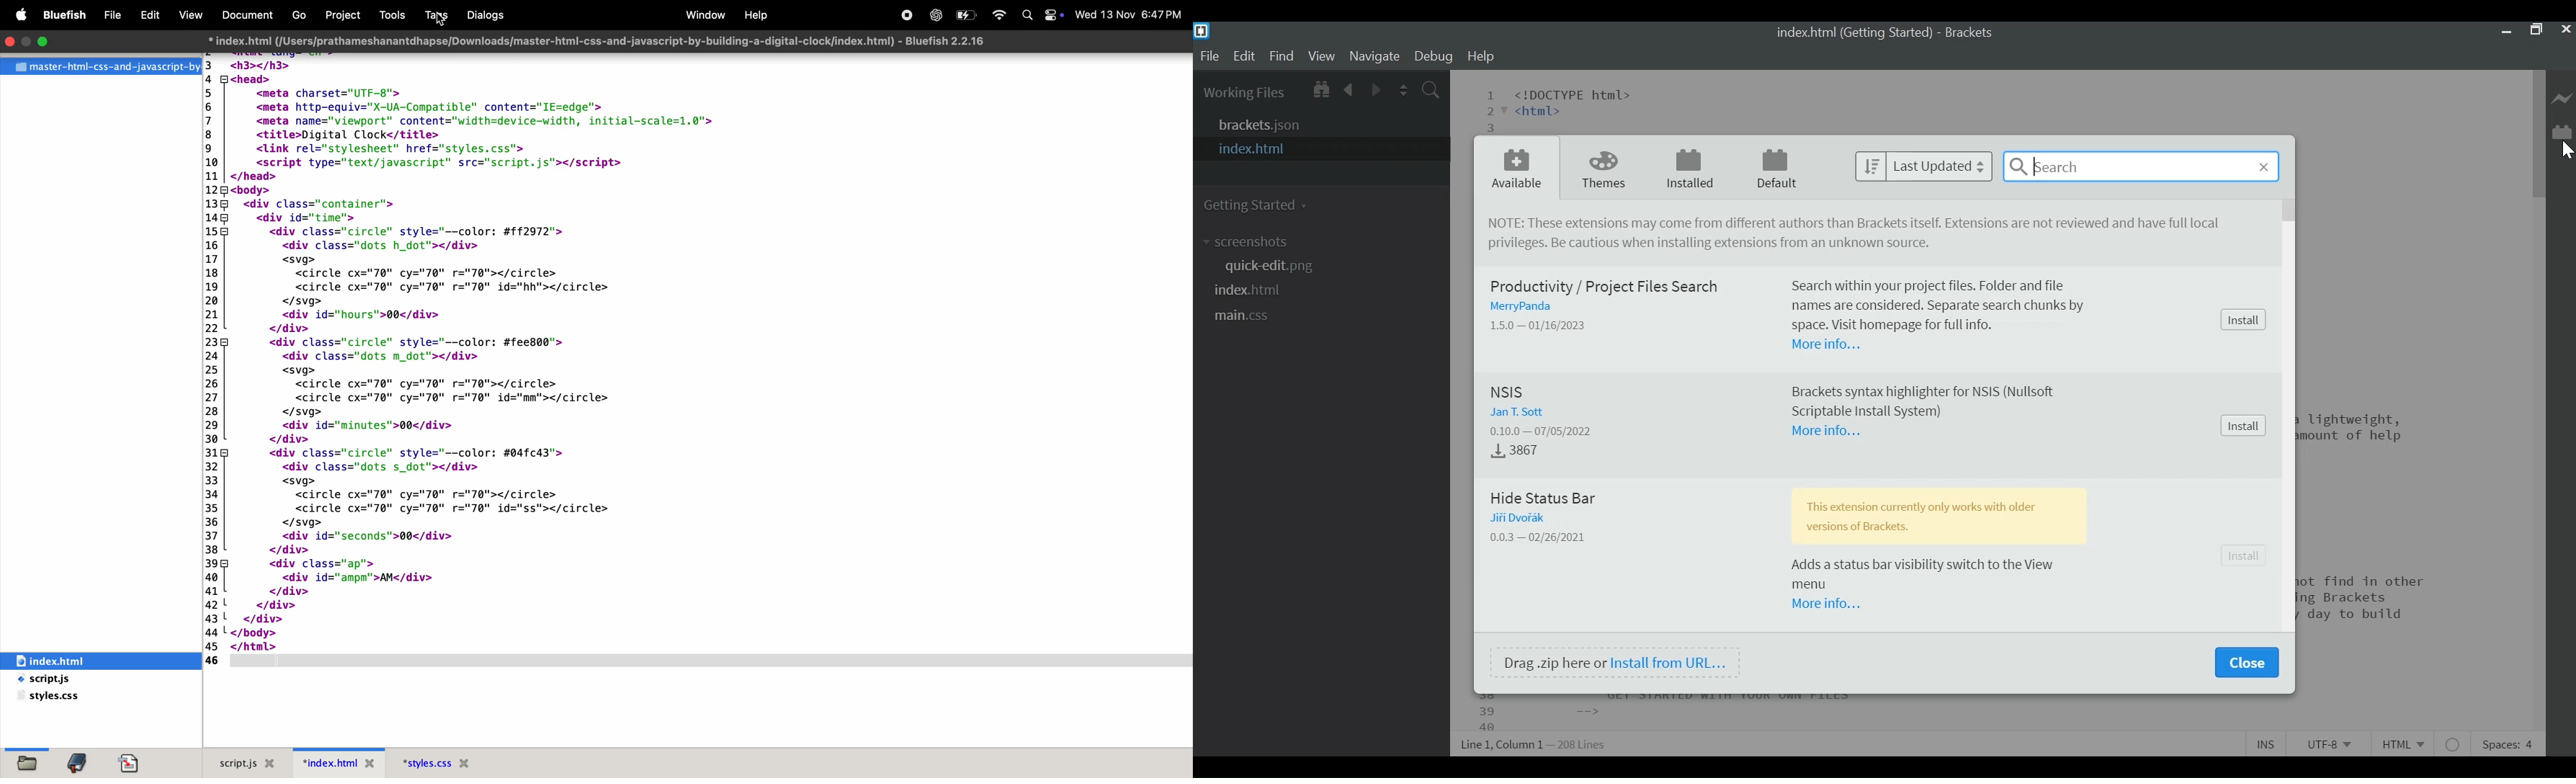 This screenshot has height=784, width=2576. Describe the element at coordinates (151, 13) in the screenshot. I see `Edit` at that location.